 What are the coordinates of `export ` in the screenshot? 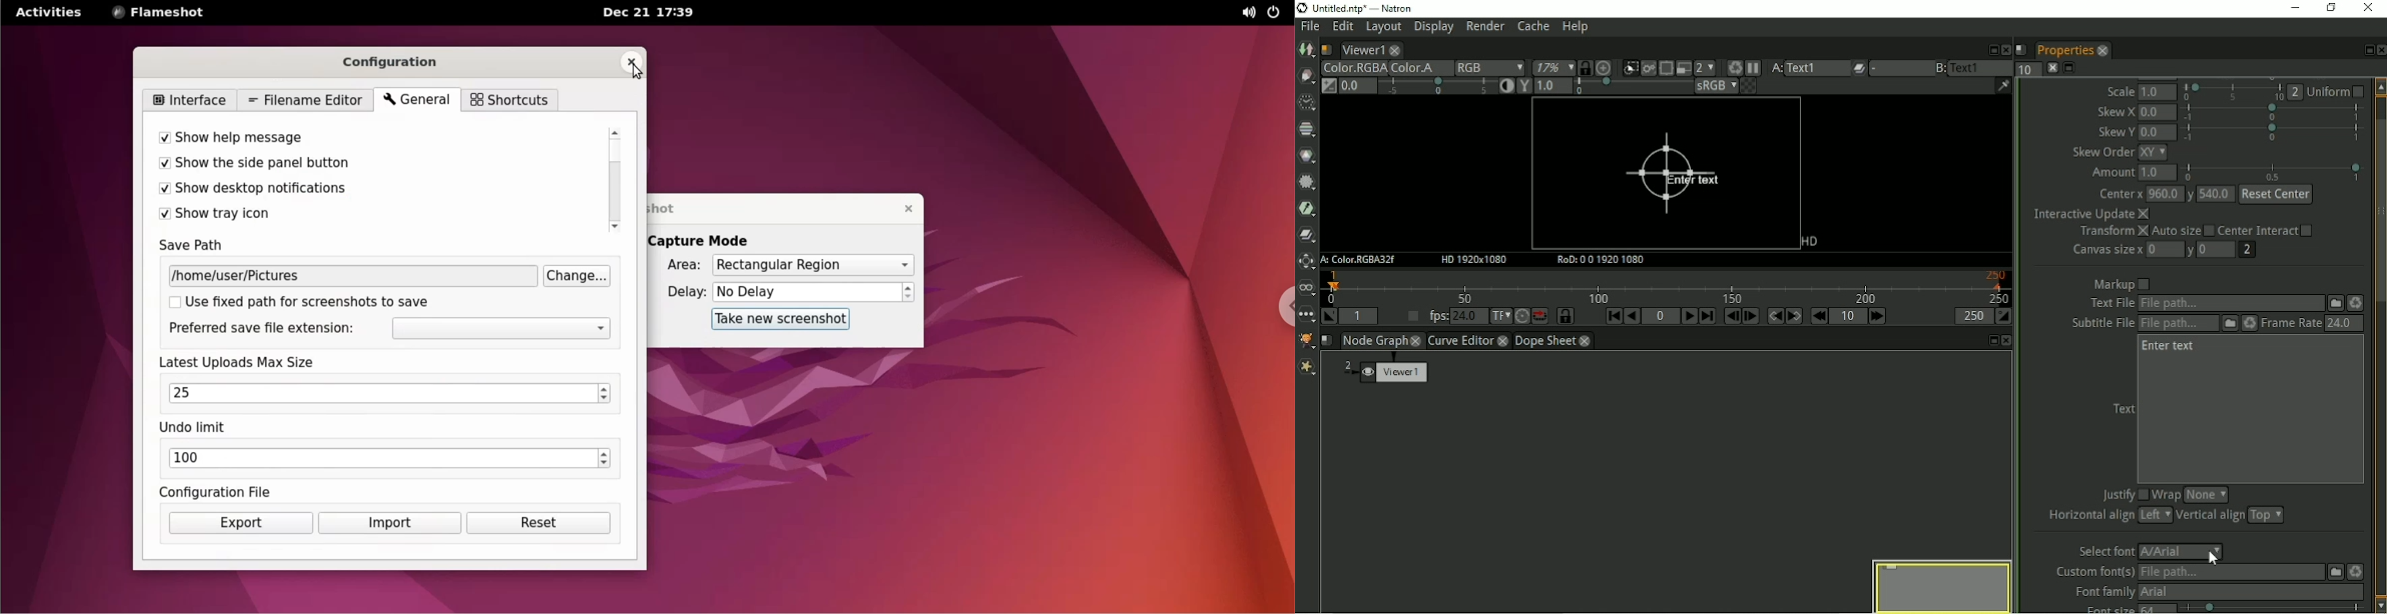 It's located at (241, 523).